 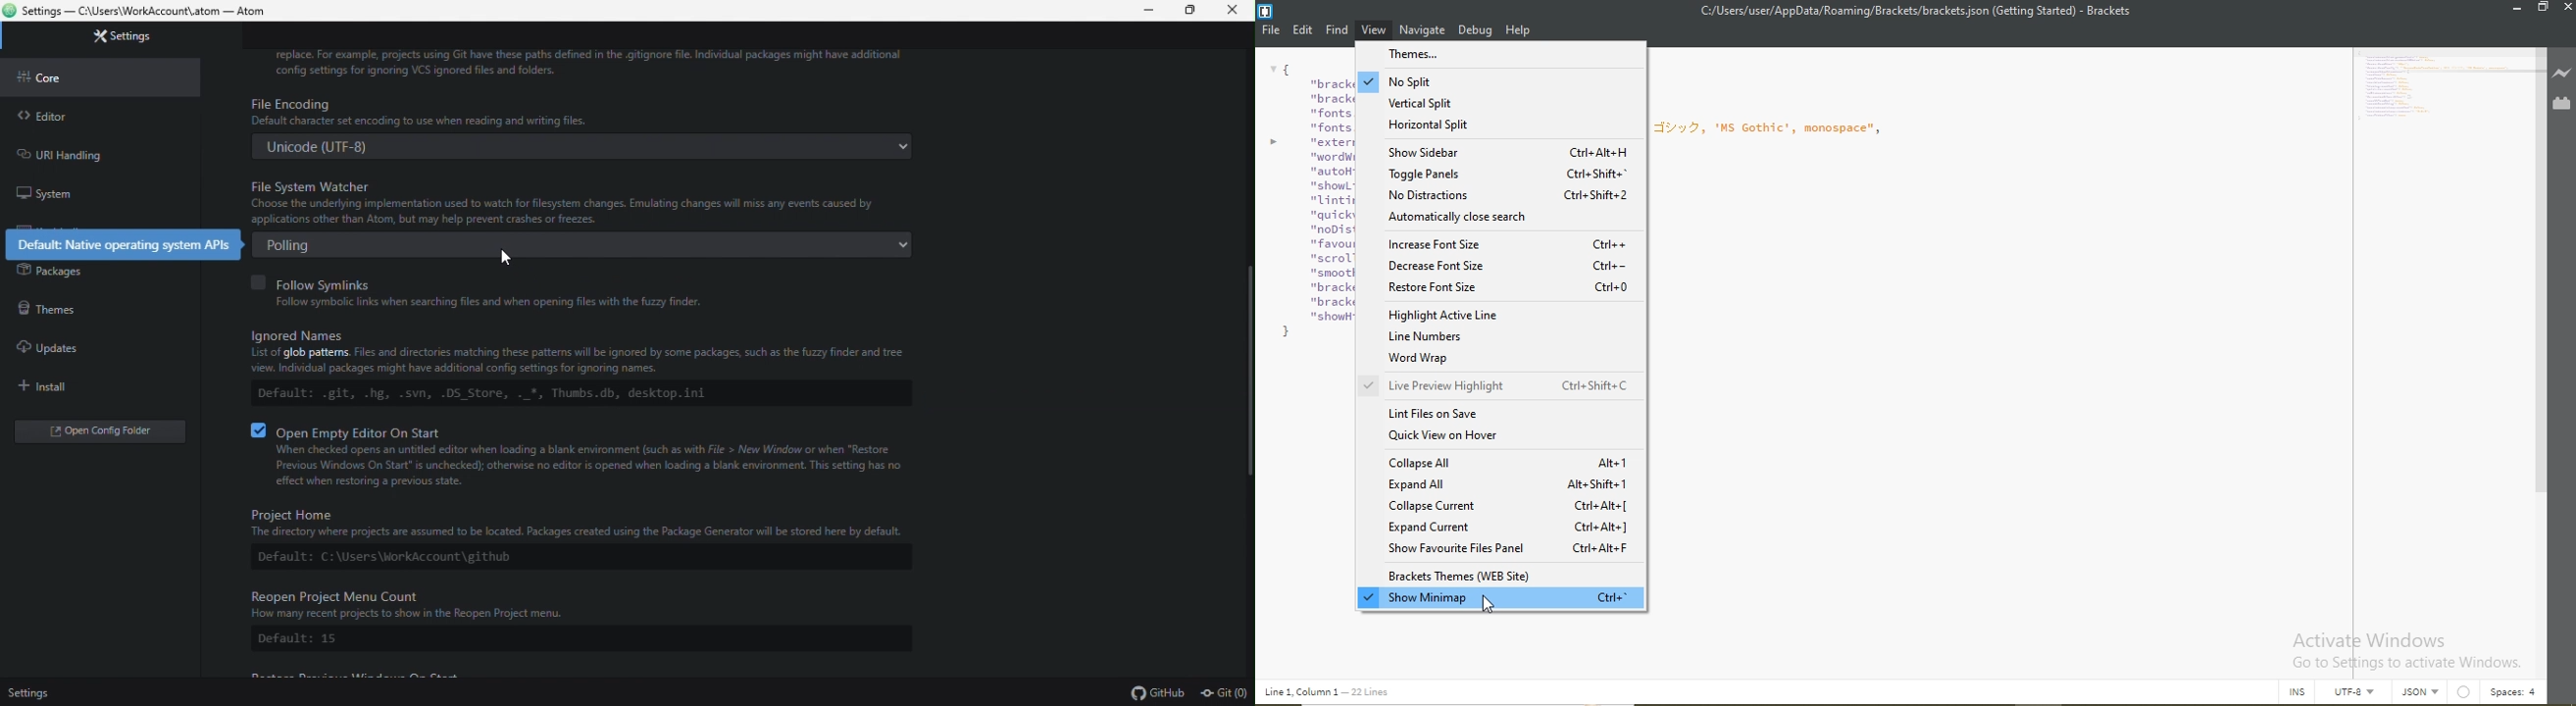 I want to click on show minimap, so click(x=1498, y=598).